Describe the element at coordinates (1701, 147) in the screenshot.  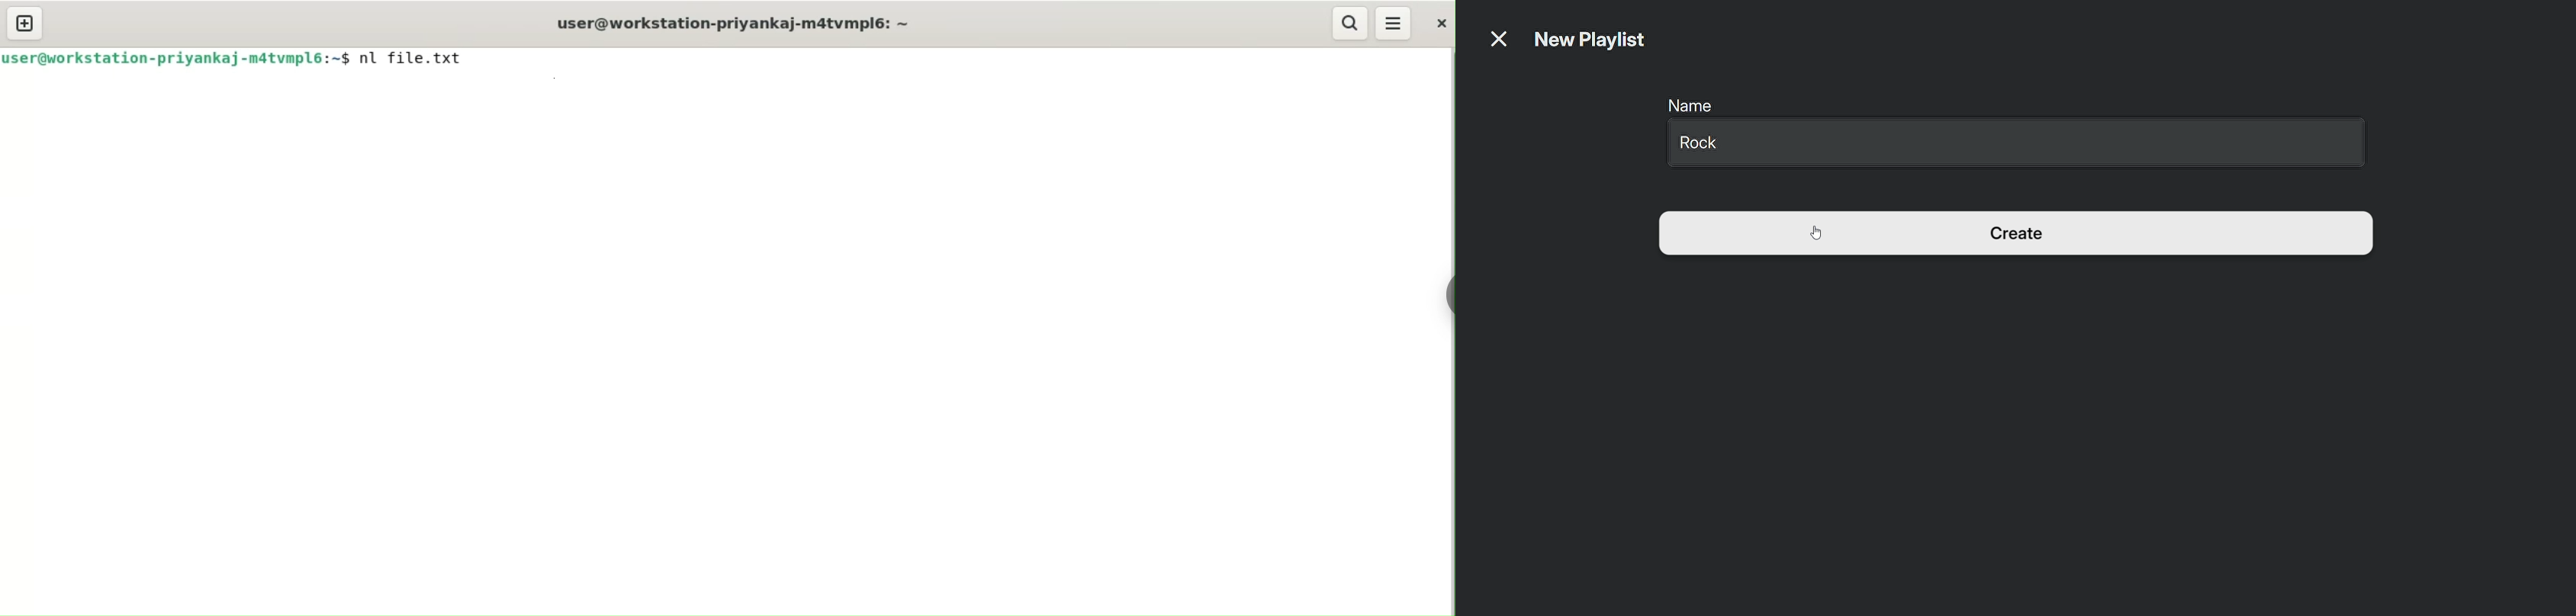
I see `Rock` at that location.